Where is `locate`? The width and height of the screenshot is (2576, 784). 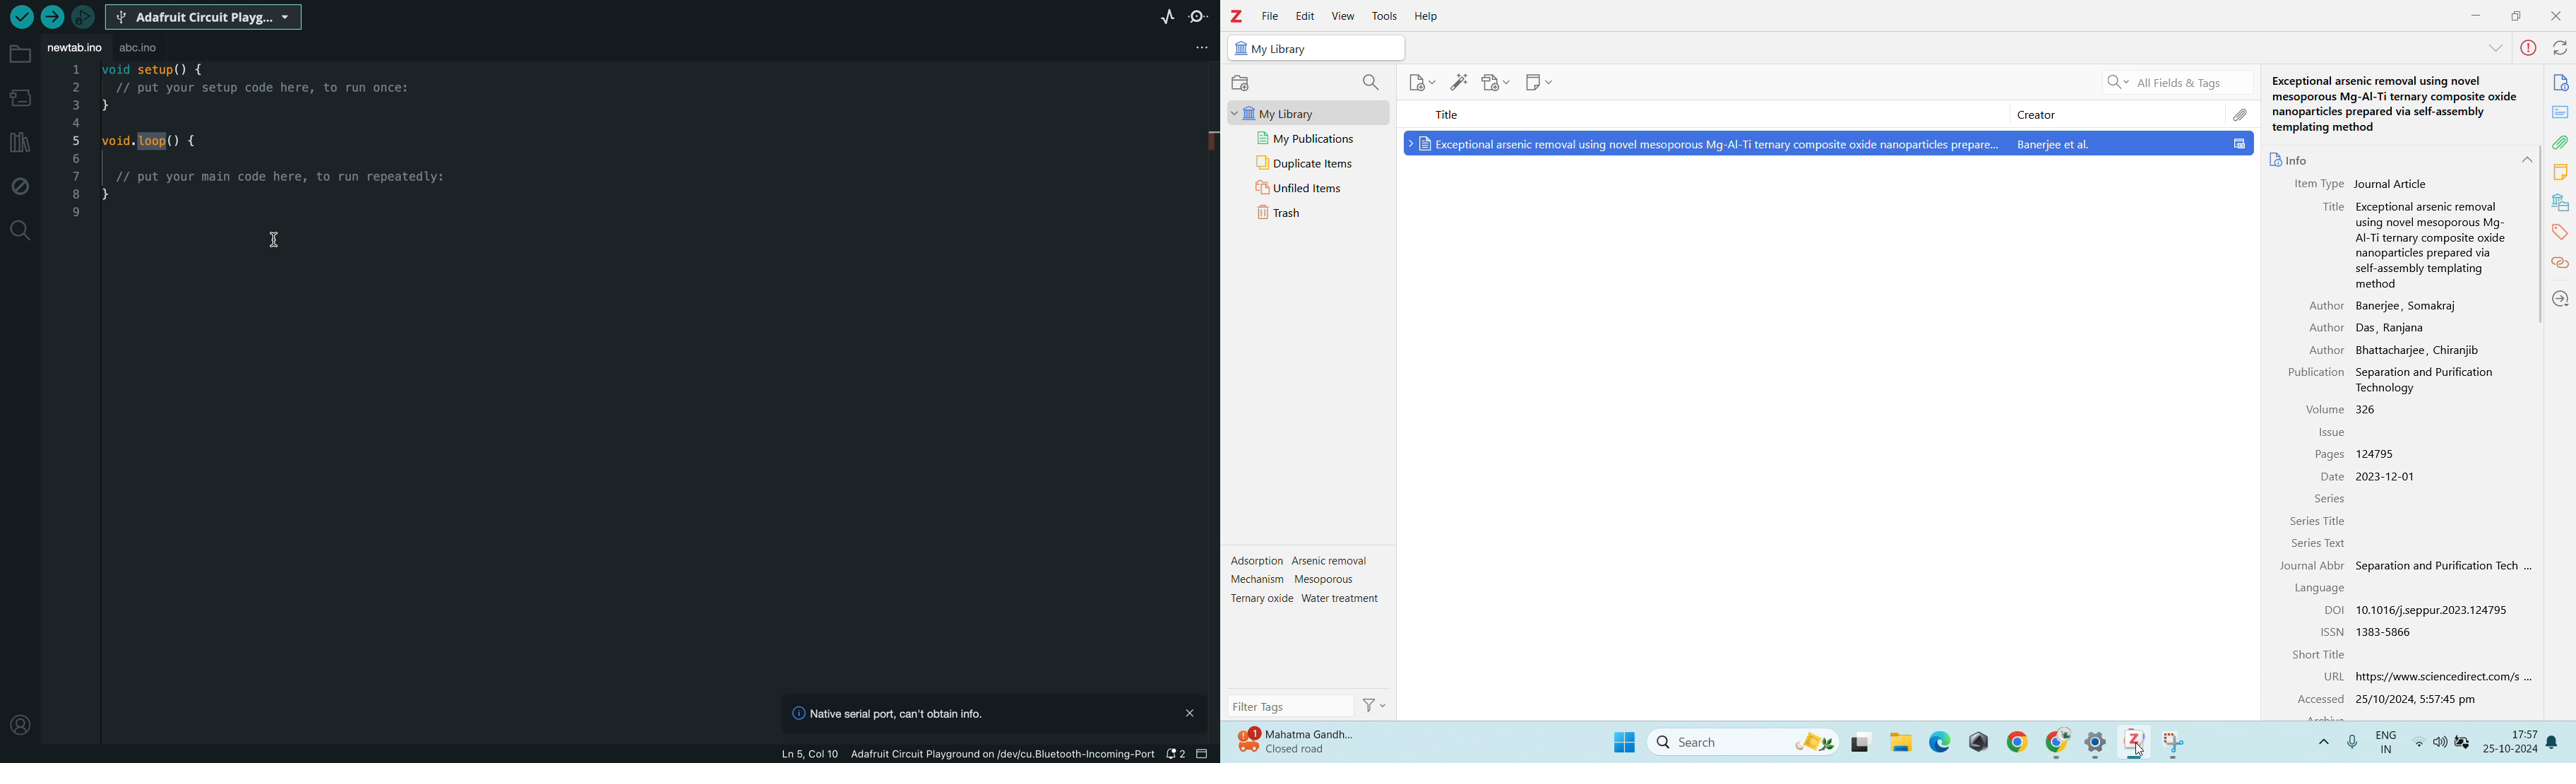 locate is located at coordinates (2561, 298).